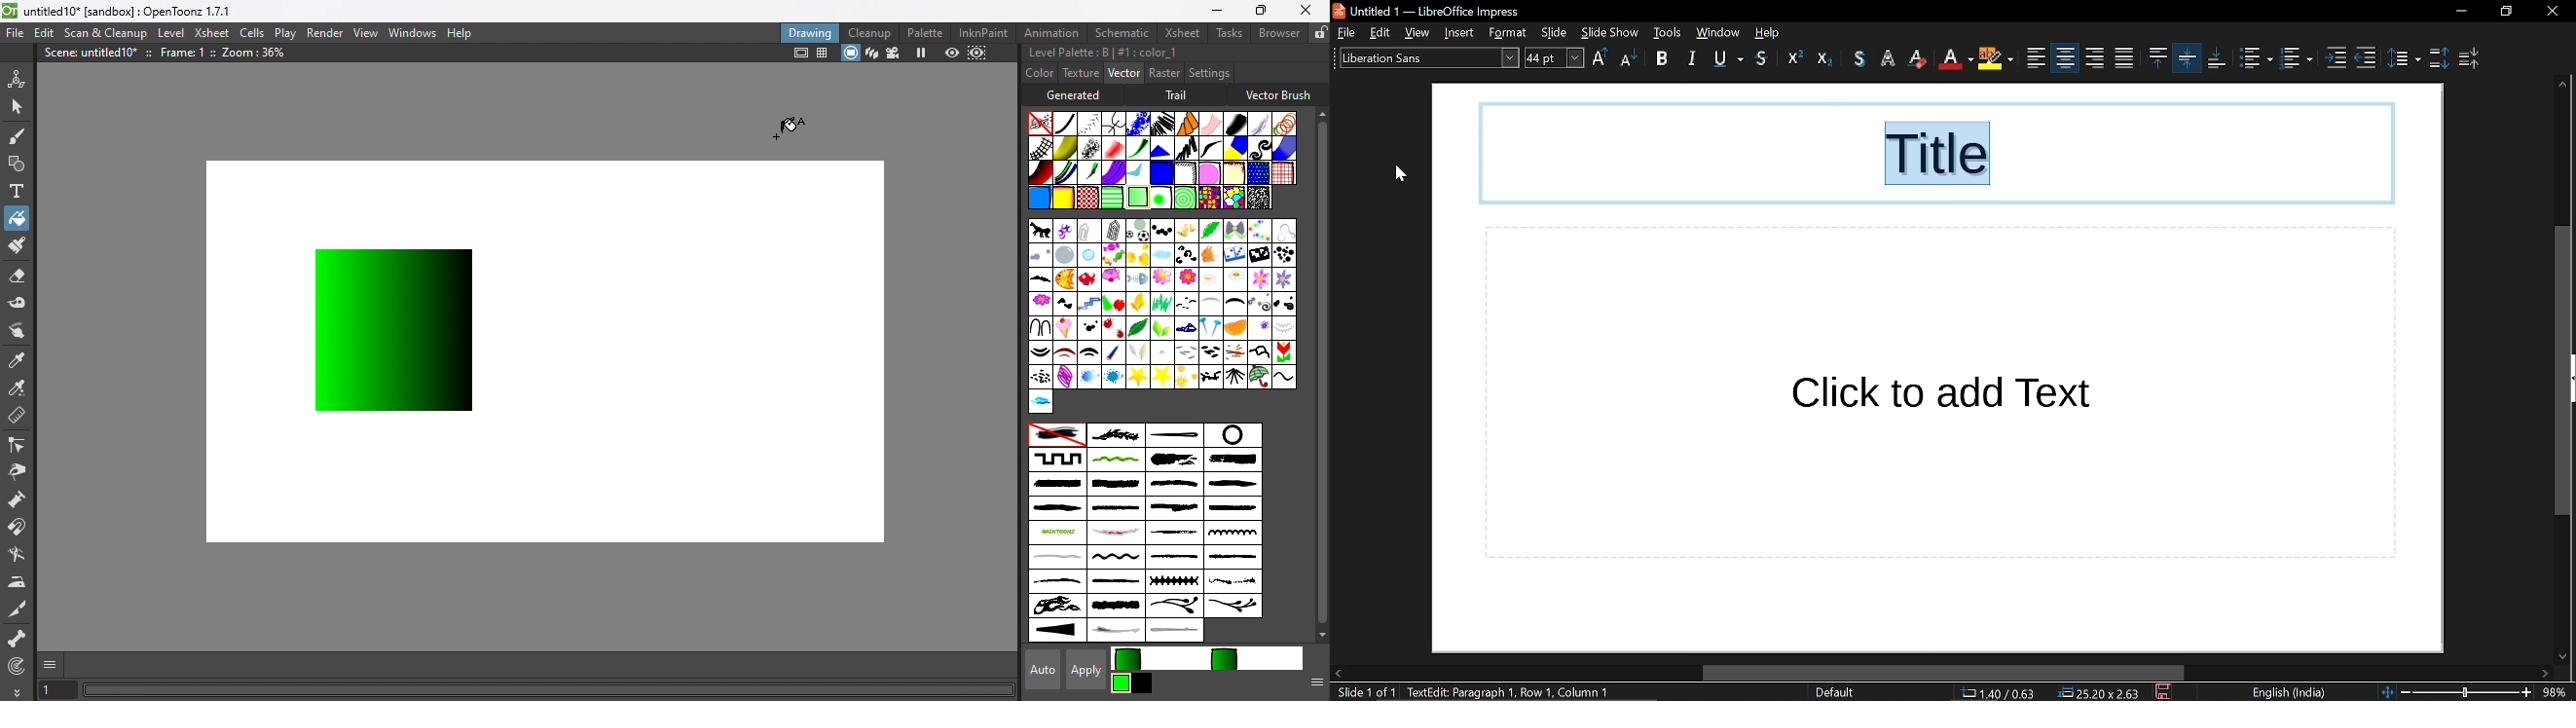 The width and height of the screenshot is (2576, 728). What do you see at coordinates (2384, 691) in the screenshot?
I see `fit to page` at bounding box center [2384, 691].